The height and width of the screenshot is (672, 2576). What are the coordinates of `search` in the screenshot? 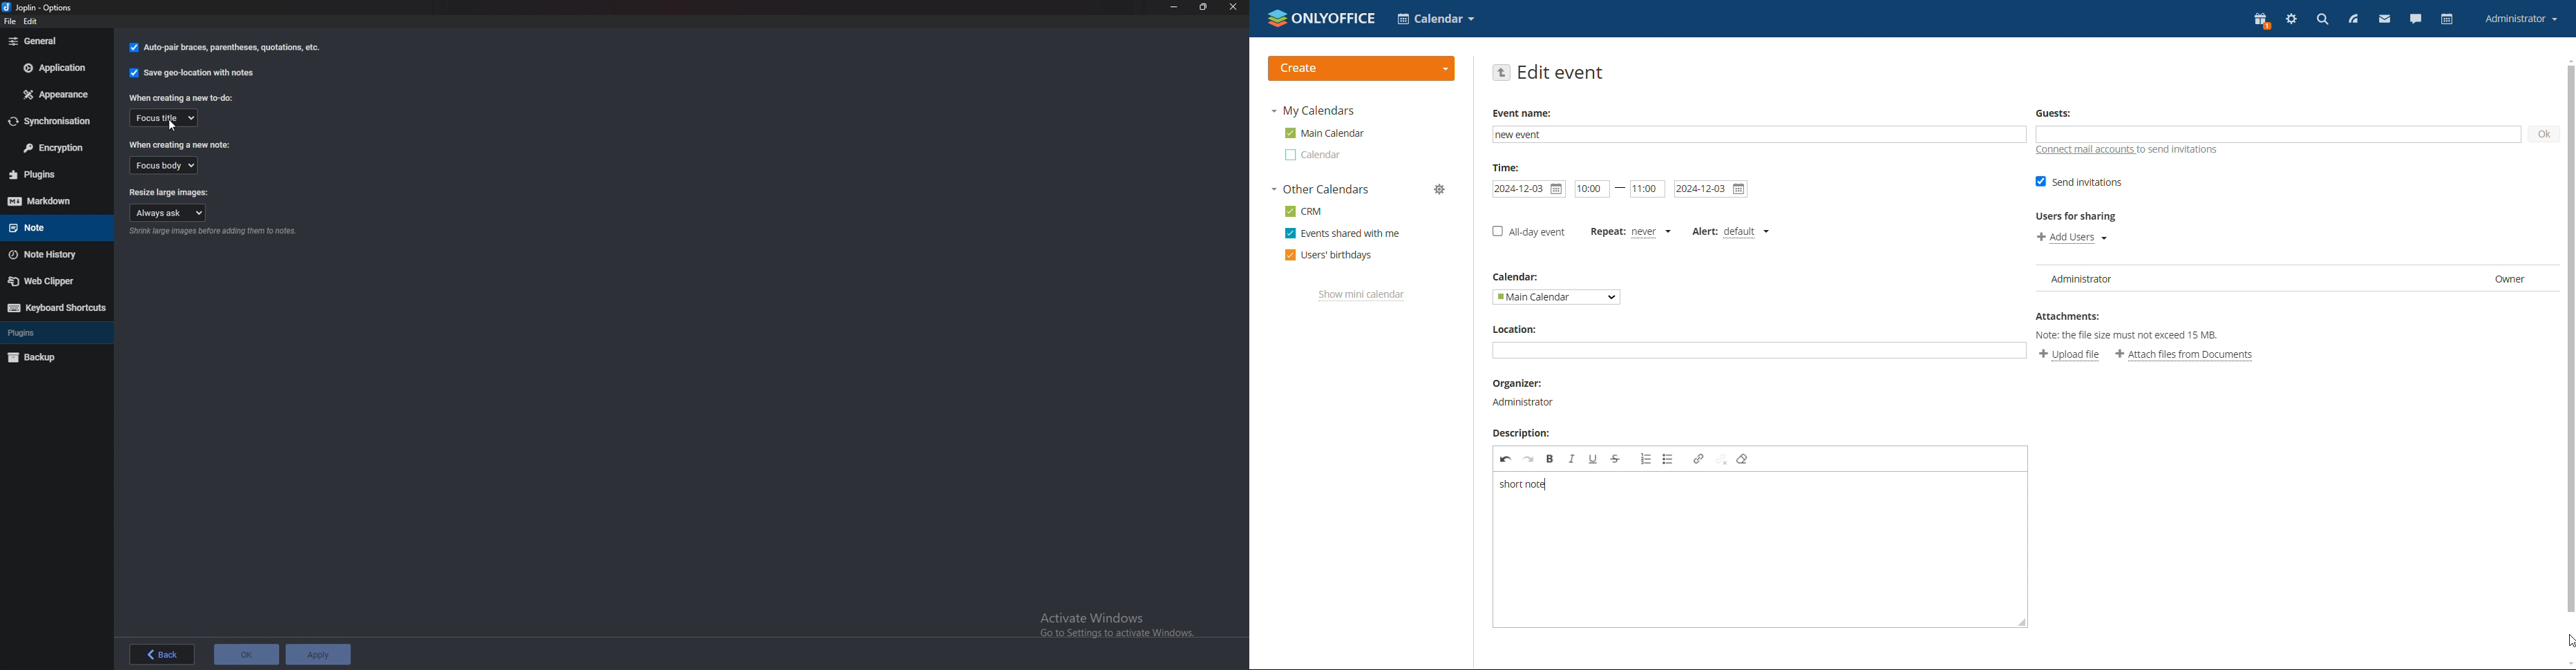 It's located at (2322, 20).